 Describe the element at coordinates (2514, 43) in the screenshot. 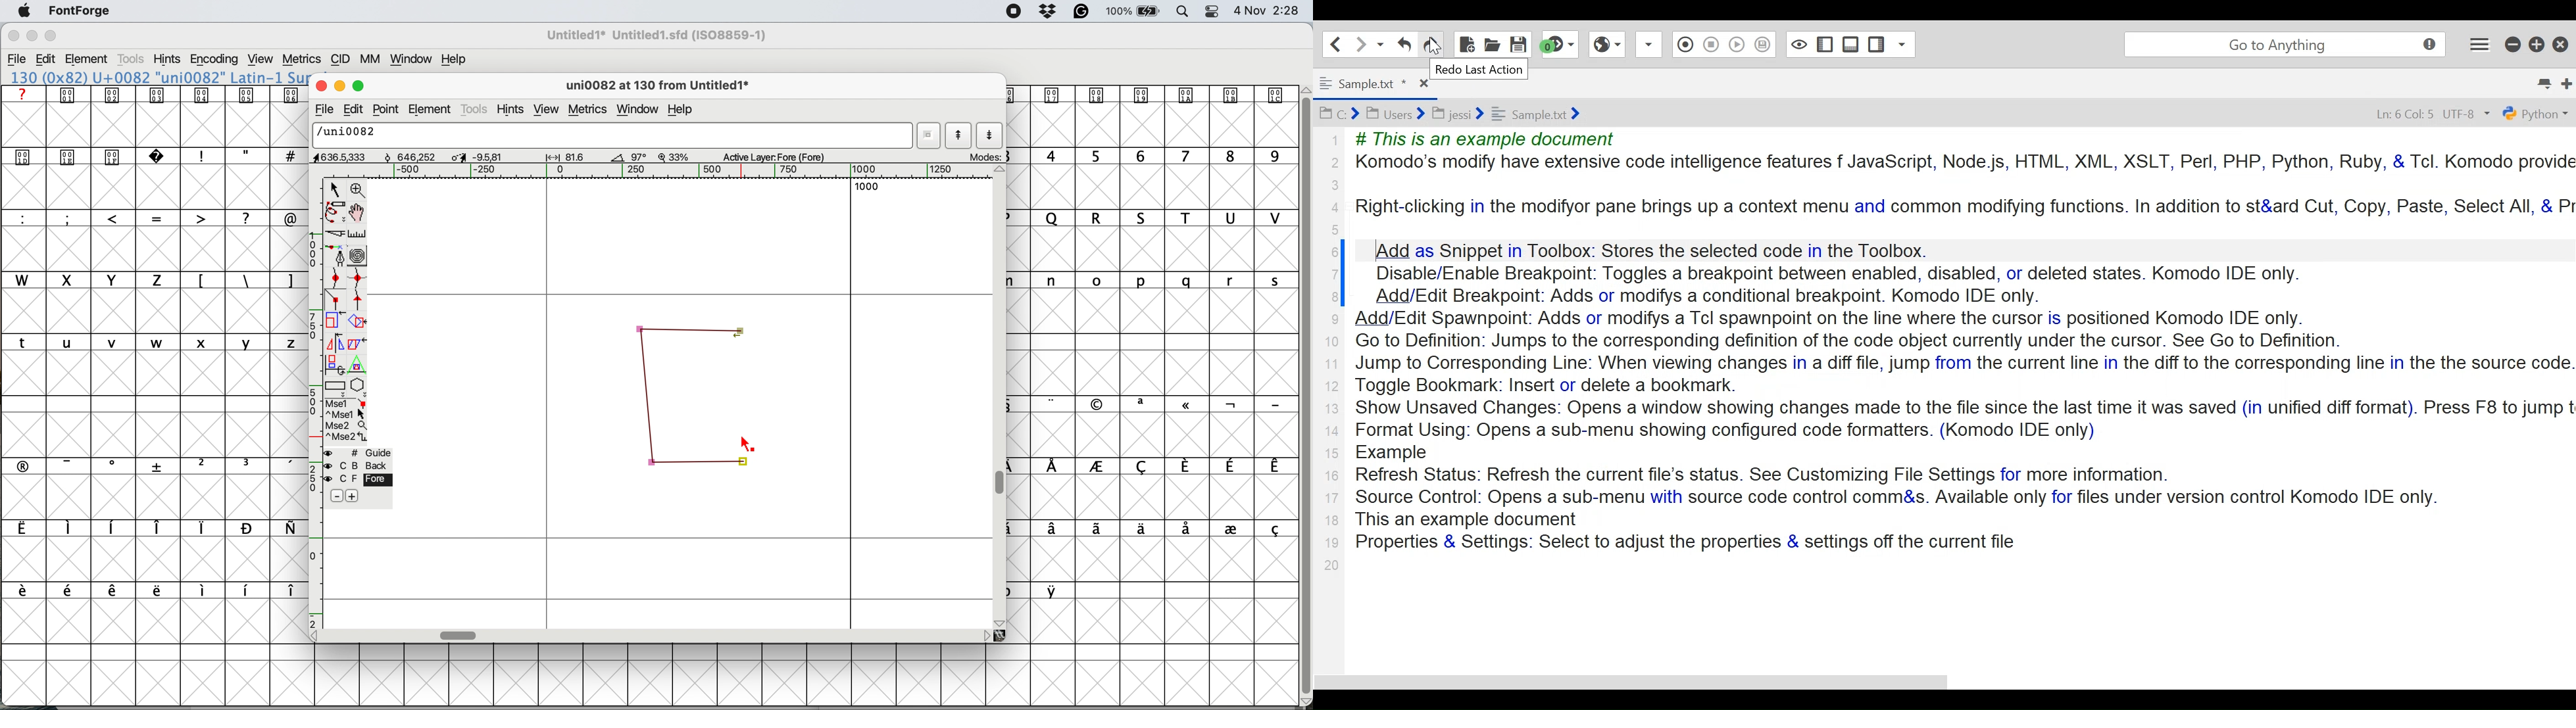

I see `minimize` at that location.